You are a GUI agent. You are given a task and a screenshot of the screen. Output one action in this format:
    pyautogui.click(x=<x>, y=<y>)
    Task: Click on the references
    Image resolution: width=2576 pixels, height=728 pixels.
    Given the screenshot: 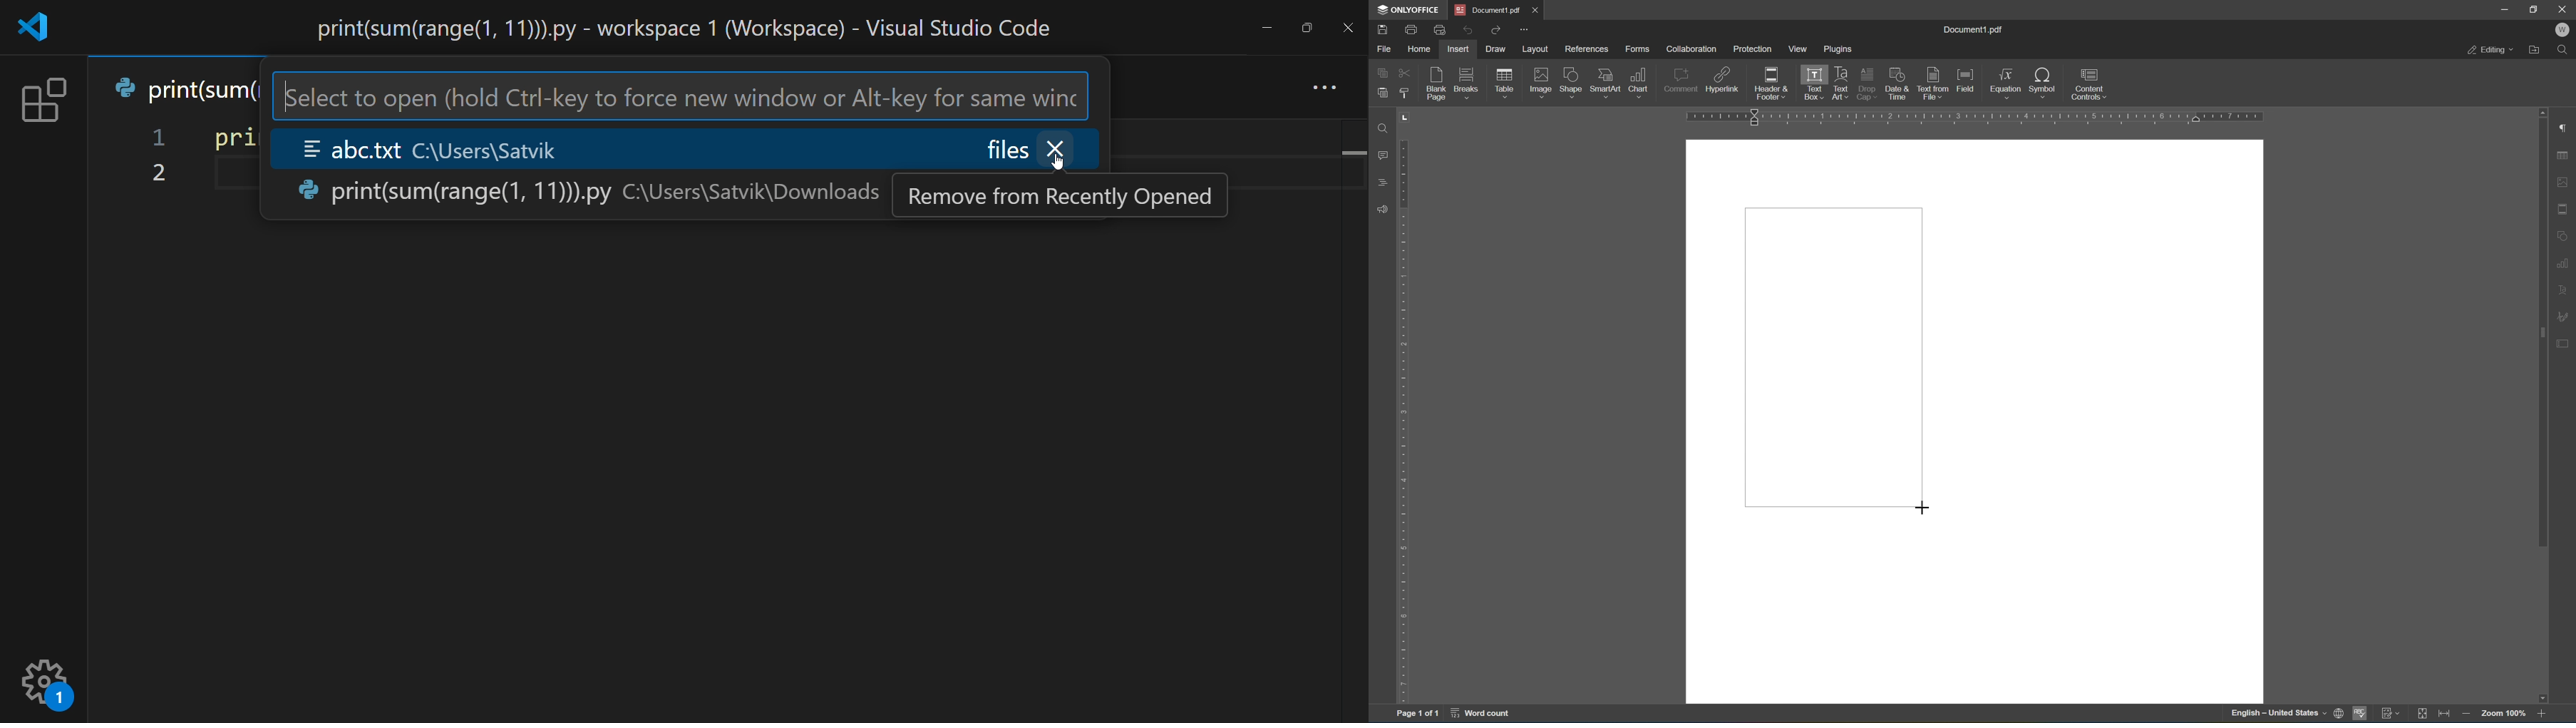 What is the action you would take?
    pyautogui.click(x=1587, y=50)
    